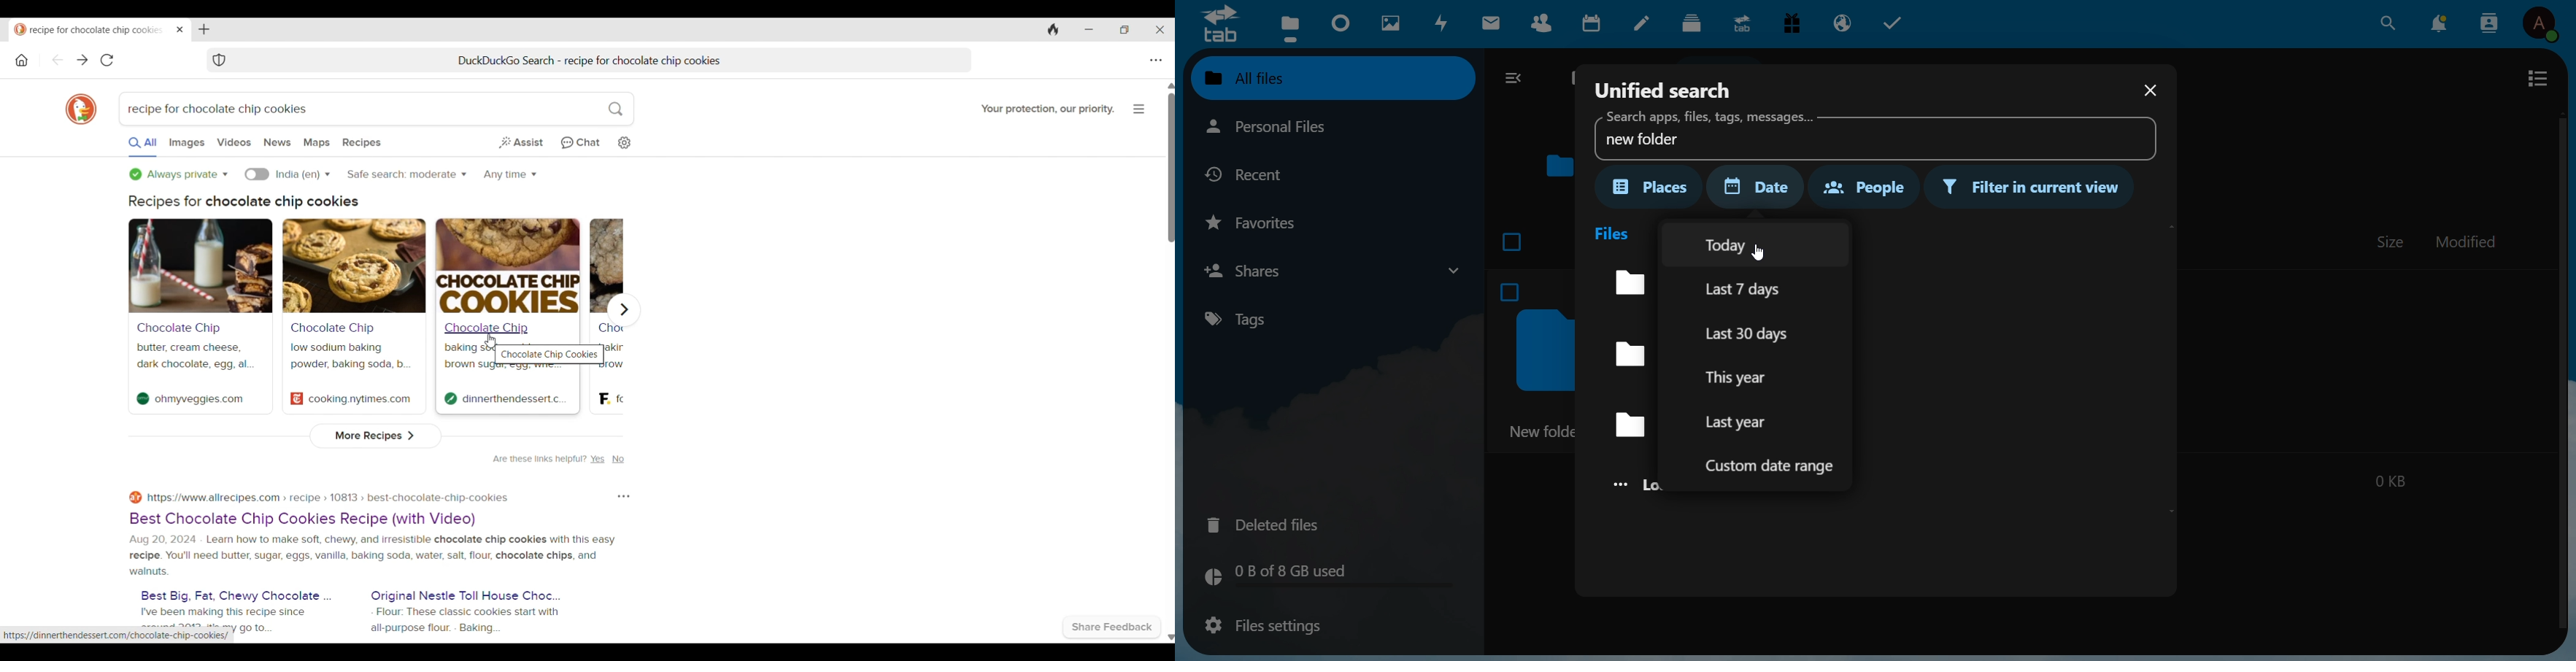  What do you see at coordinates (1740, 244) in the screenshot?
I see `today` at bounding box center [1740, 244].